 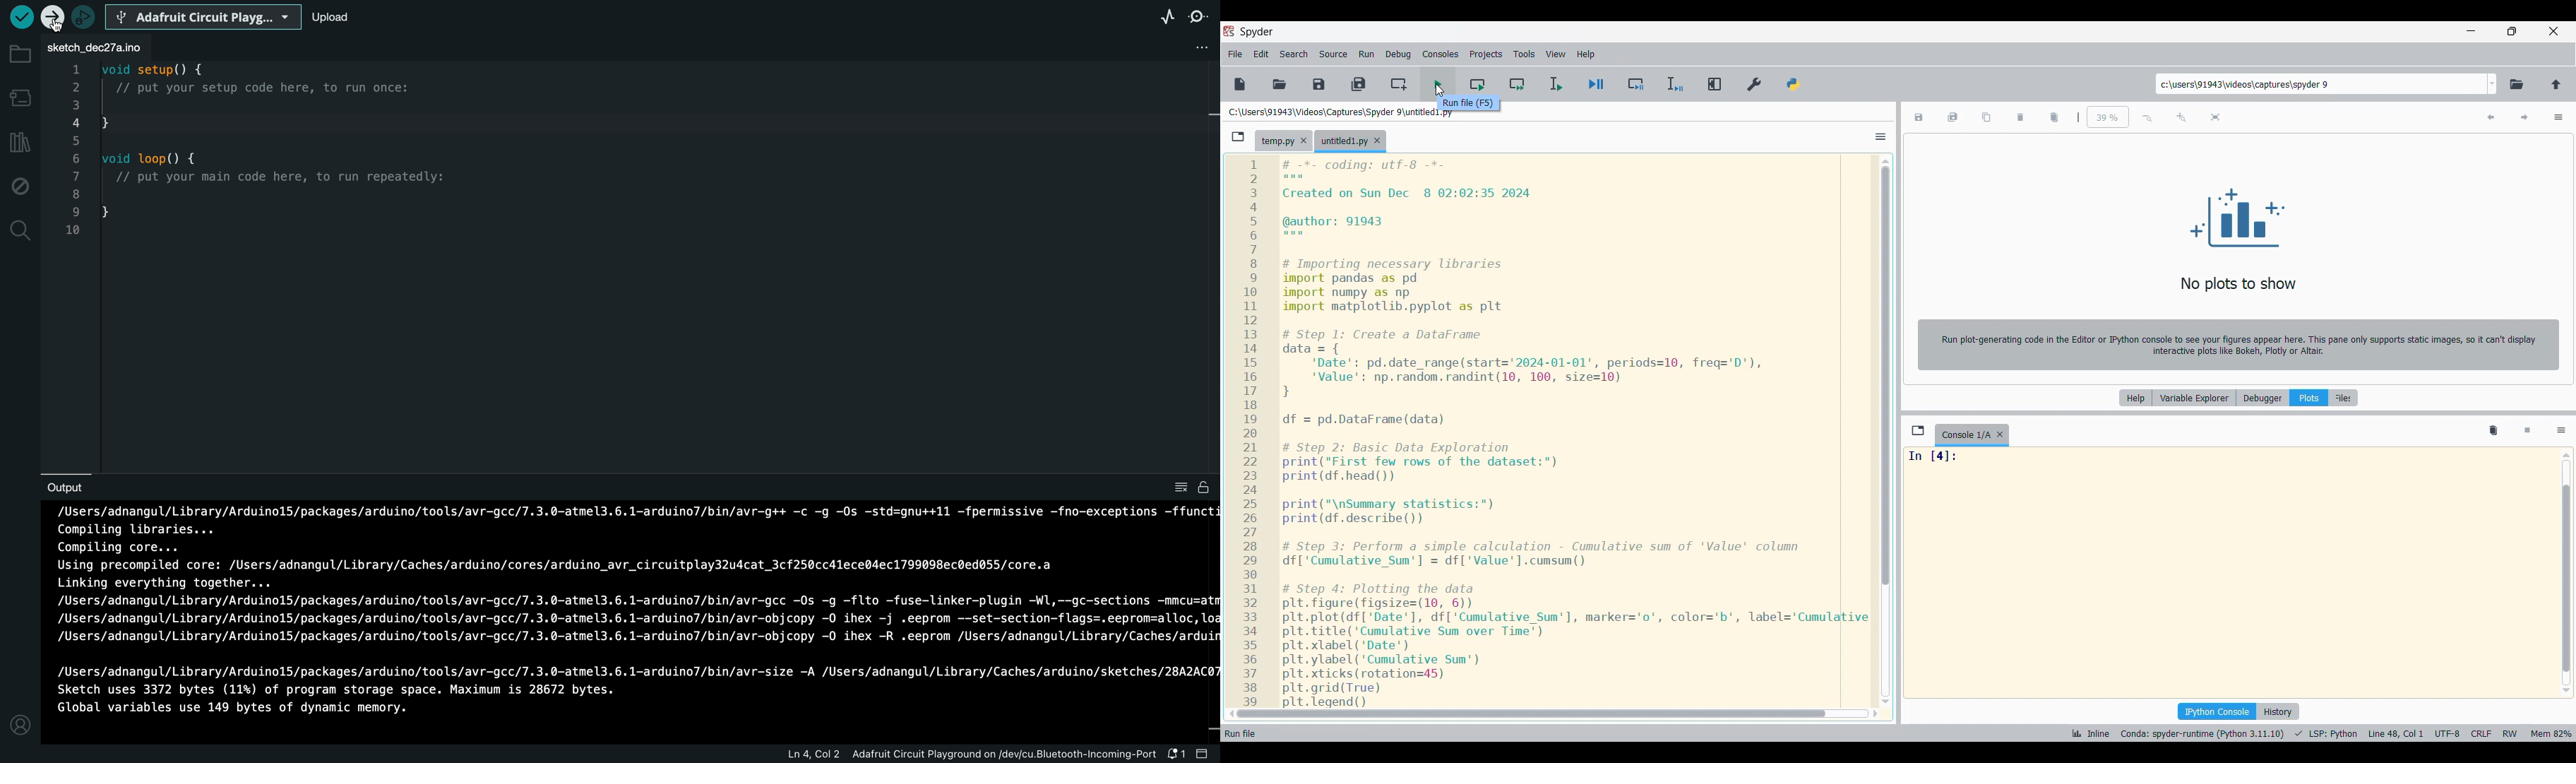 I want to click on Maximize current pane, so click(x=1714, y=84).